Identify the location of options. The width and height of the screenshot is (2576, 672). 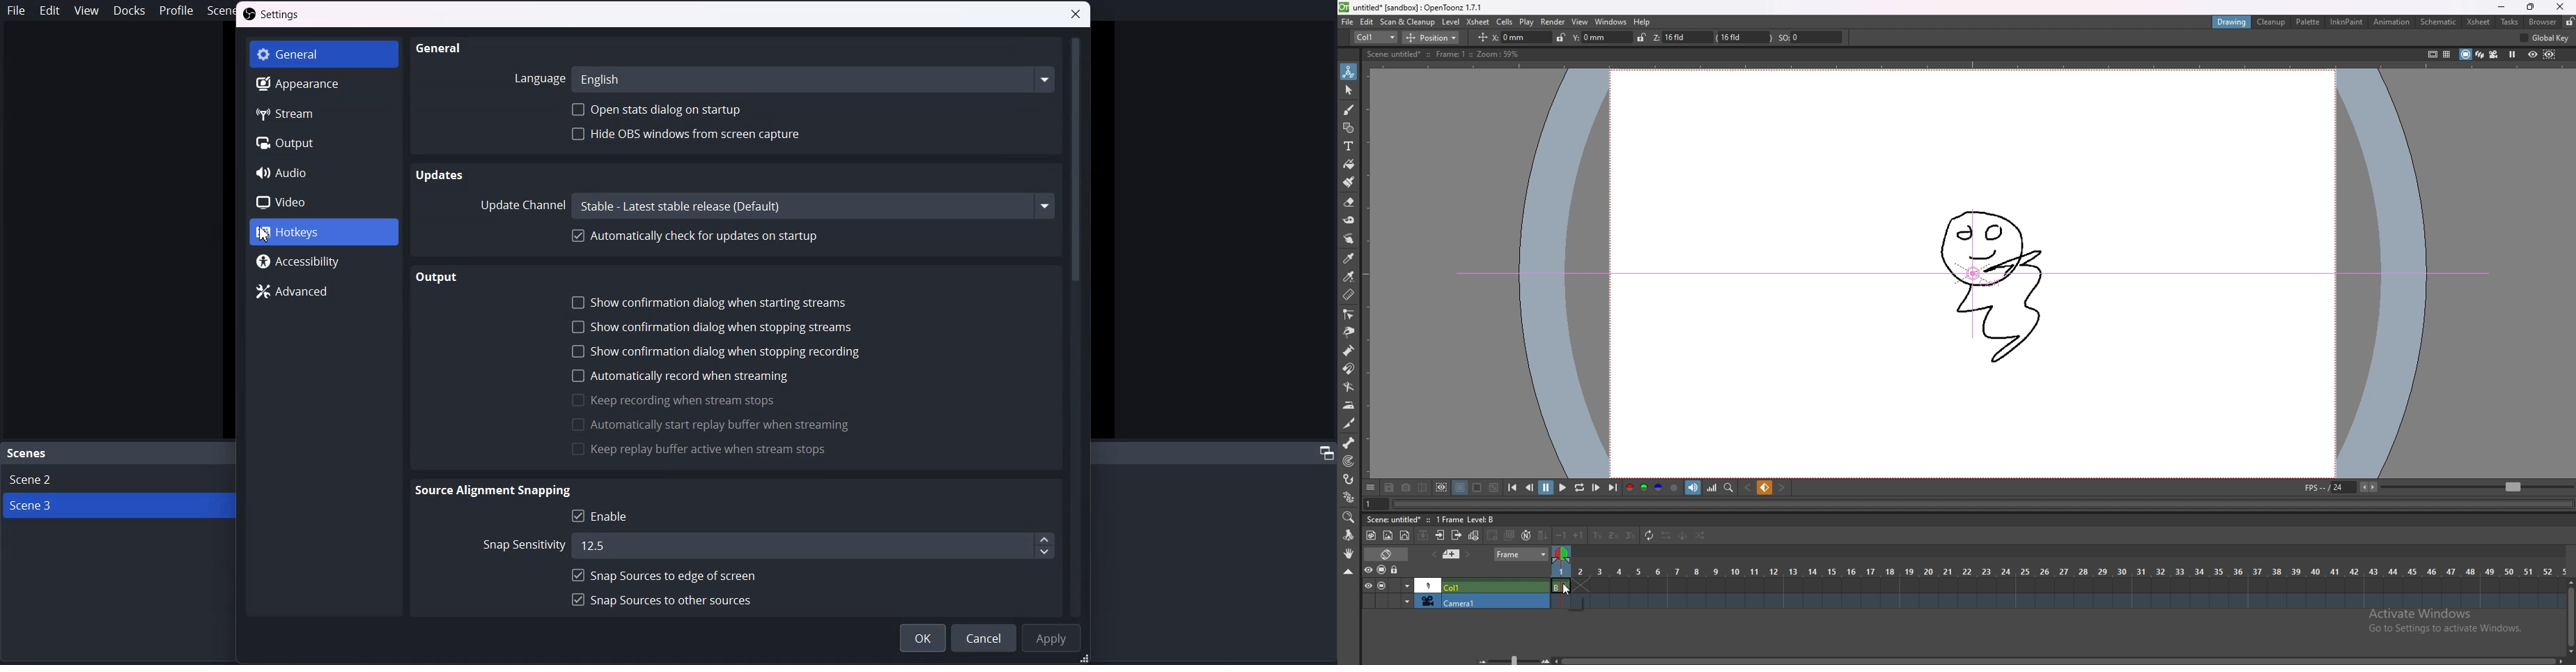
(1371, 486).